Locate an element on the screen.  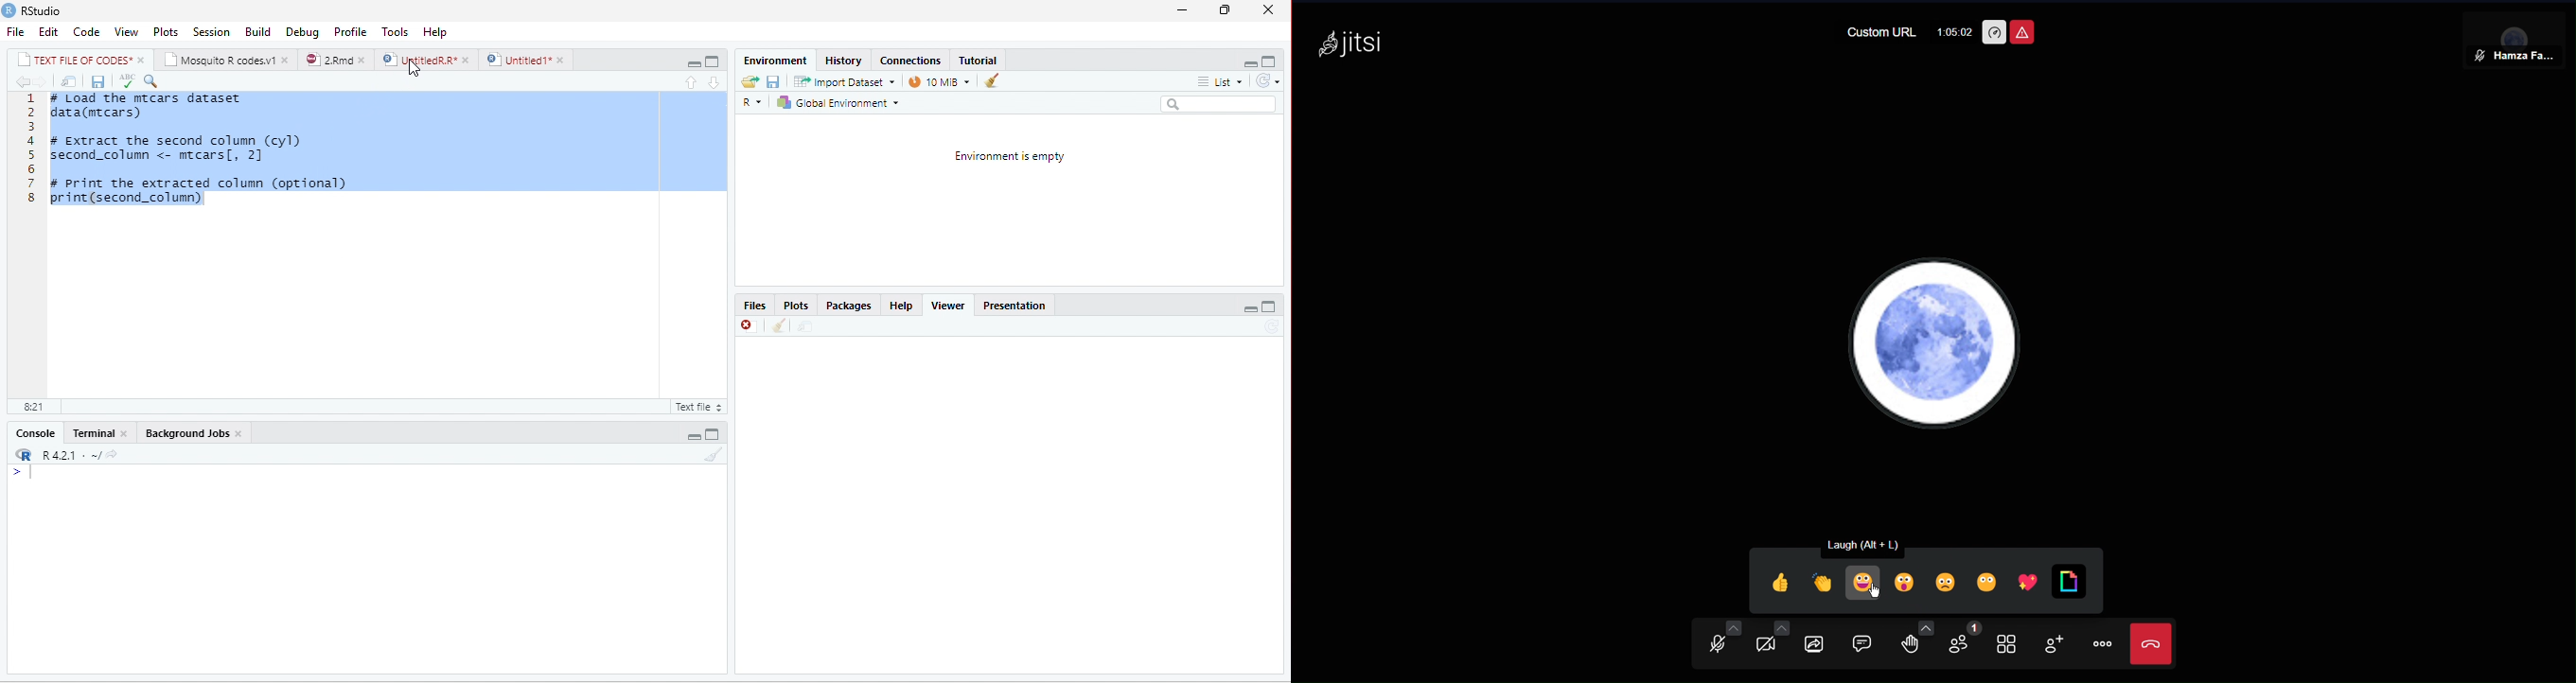
Console is located at coordinates (32, 433).